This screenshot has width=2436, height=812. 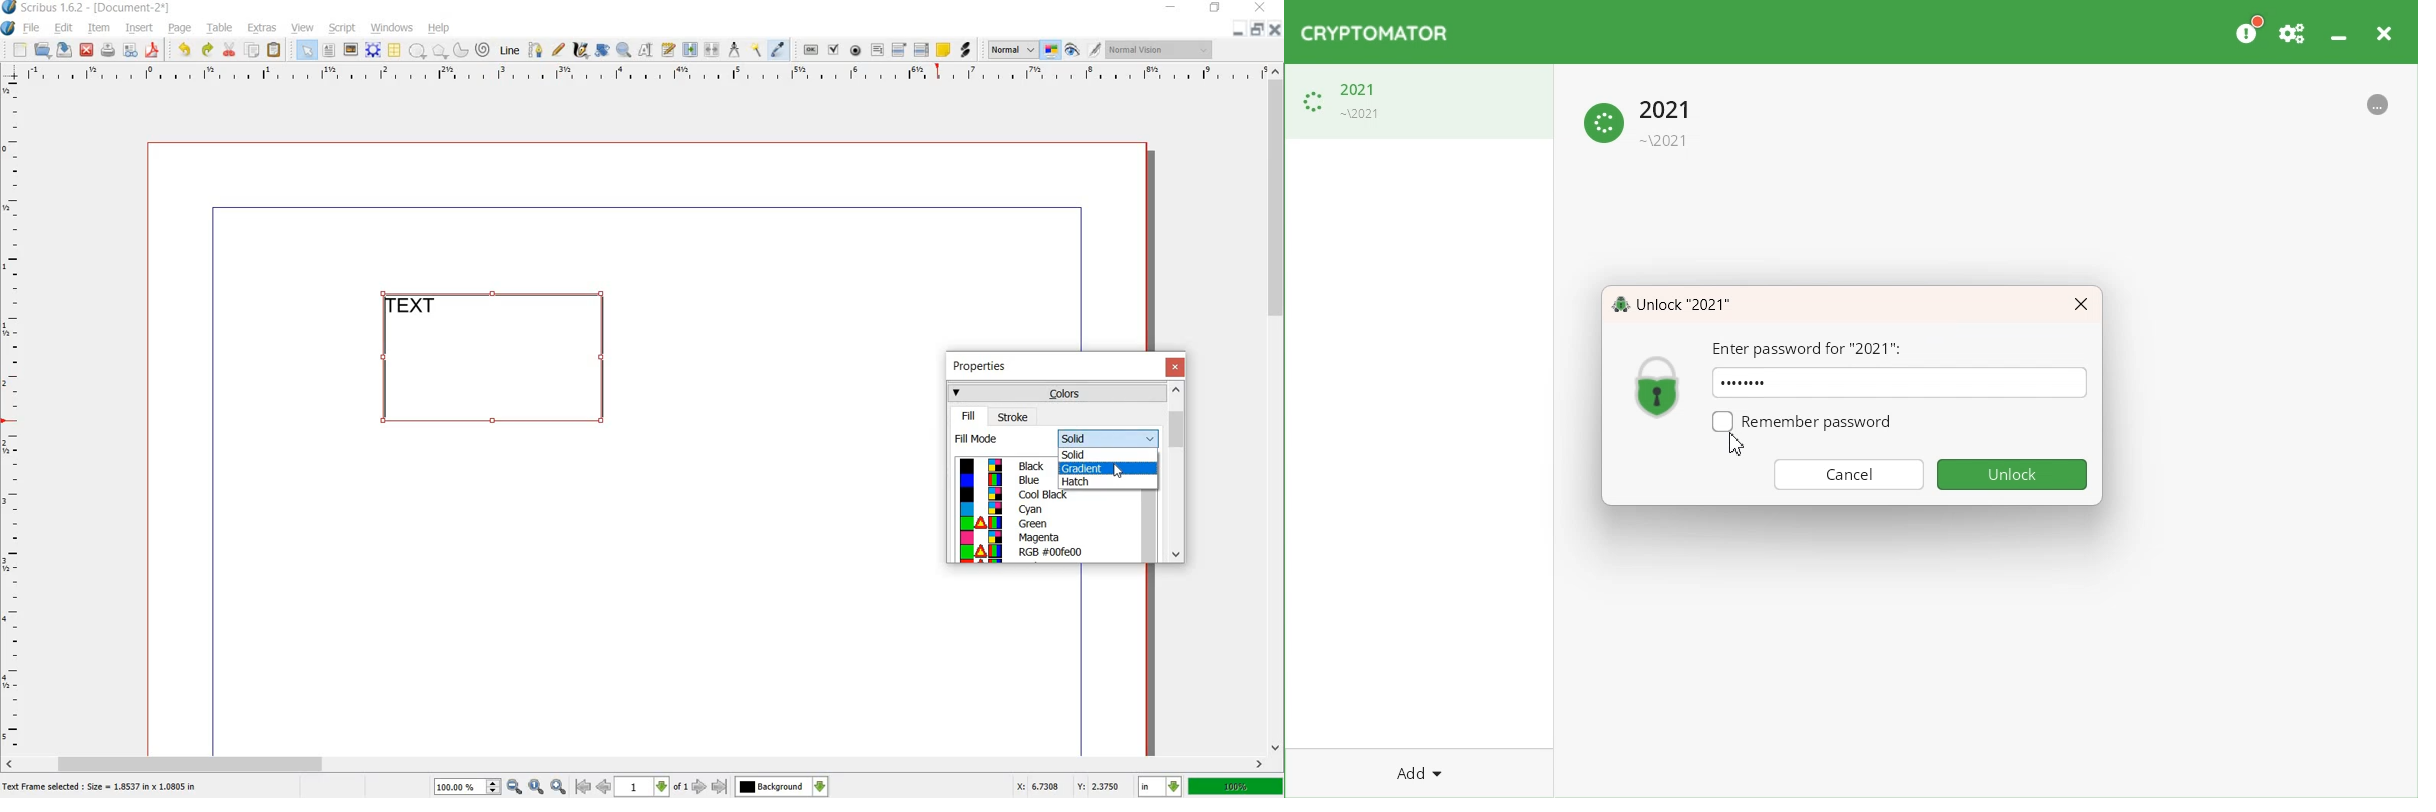 I want to click on script, so click(x=343, y=28).